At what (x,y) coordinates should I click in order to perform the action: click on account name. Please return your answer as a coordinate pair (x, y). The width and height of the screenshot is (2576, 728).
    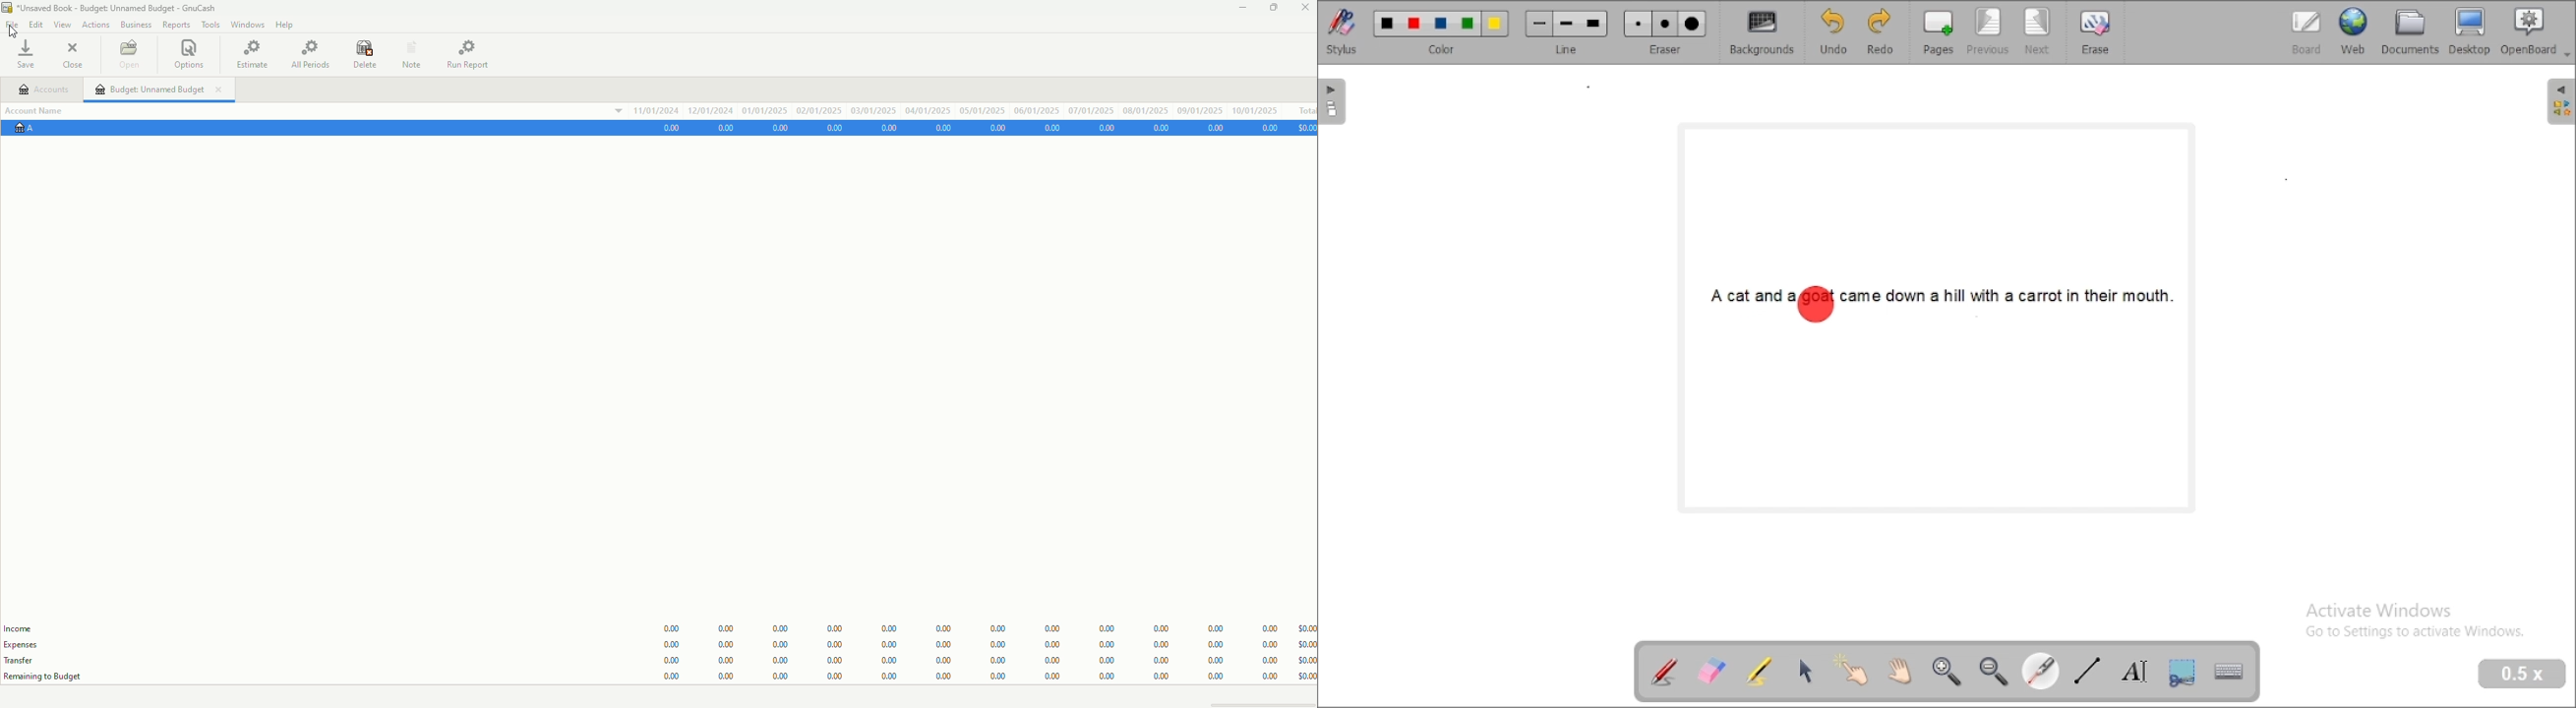
    Looking at the image, I should click on (41, 110).